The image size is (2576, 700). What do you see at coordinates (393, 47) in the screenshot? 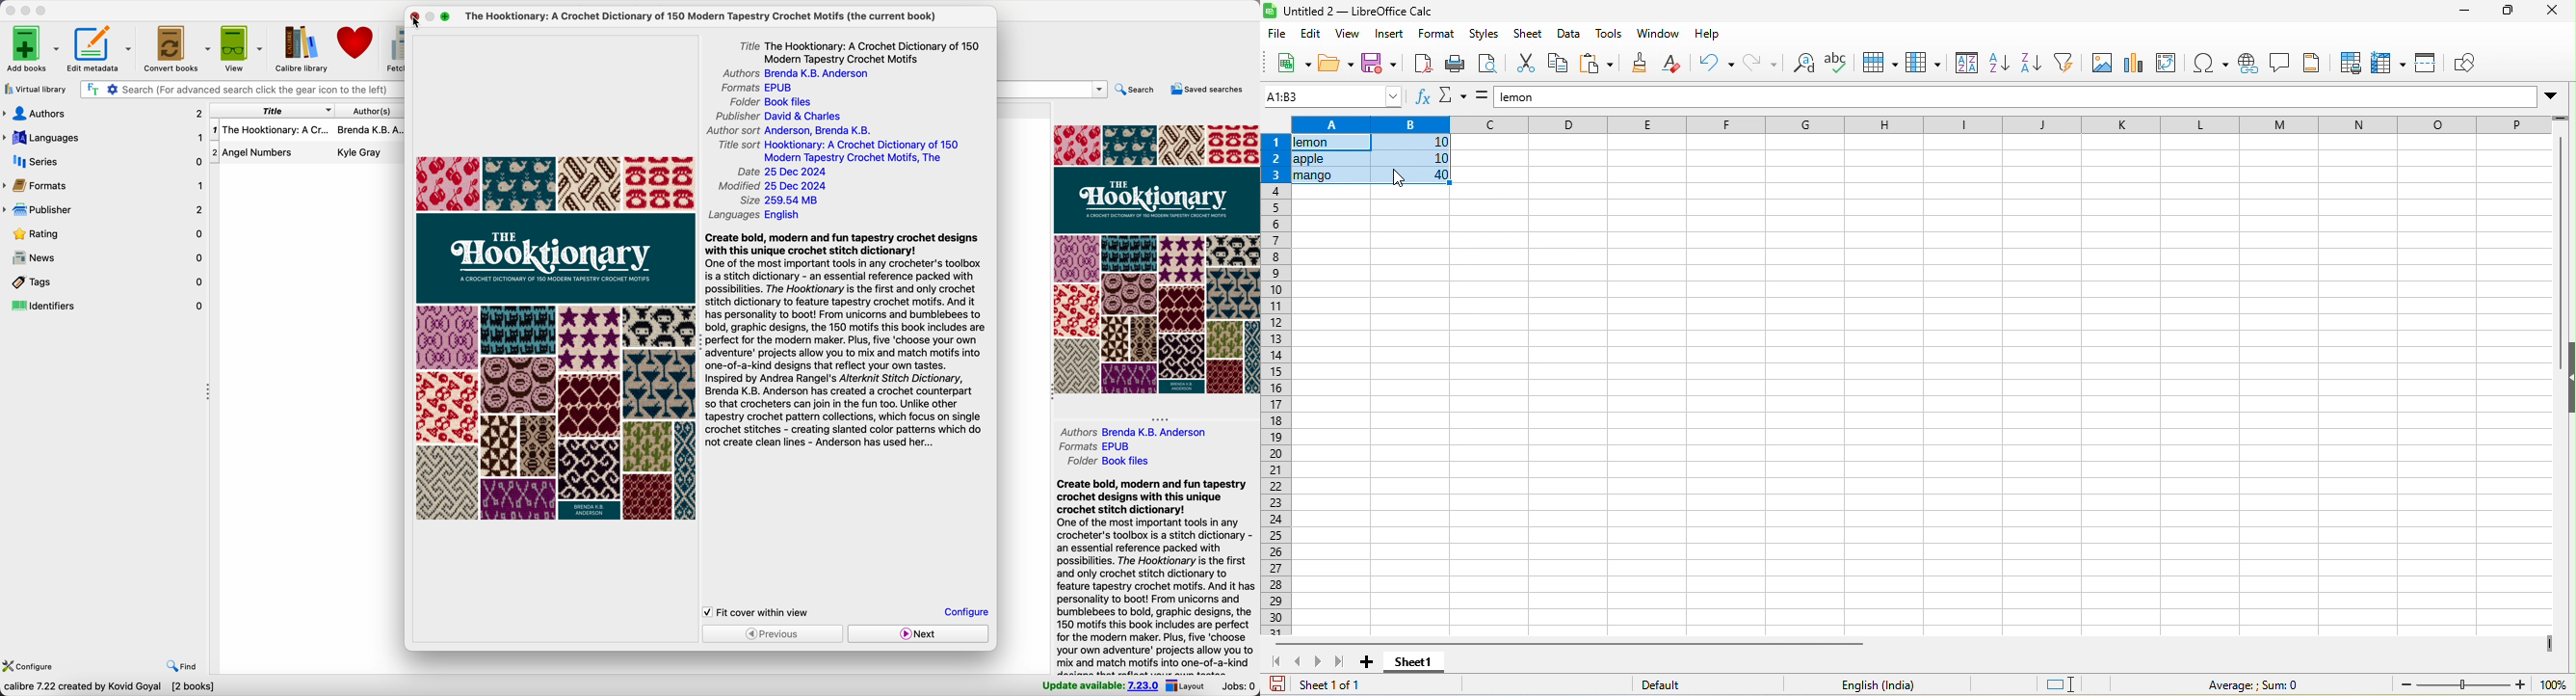
I see `fetch news` at bounding box center [393, 47].